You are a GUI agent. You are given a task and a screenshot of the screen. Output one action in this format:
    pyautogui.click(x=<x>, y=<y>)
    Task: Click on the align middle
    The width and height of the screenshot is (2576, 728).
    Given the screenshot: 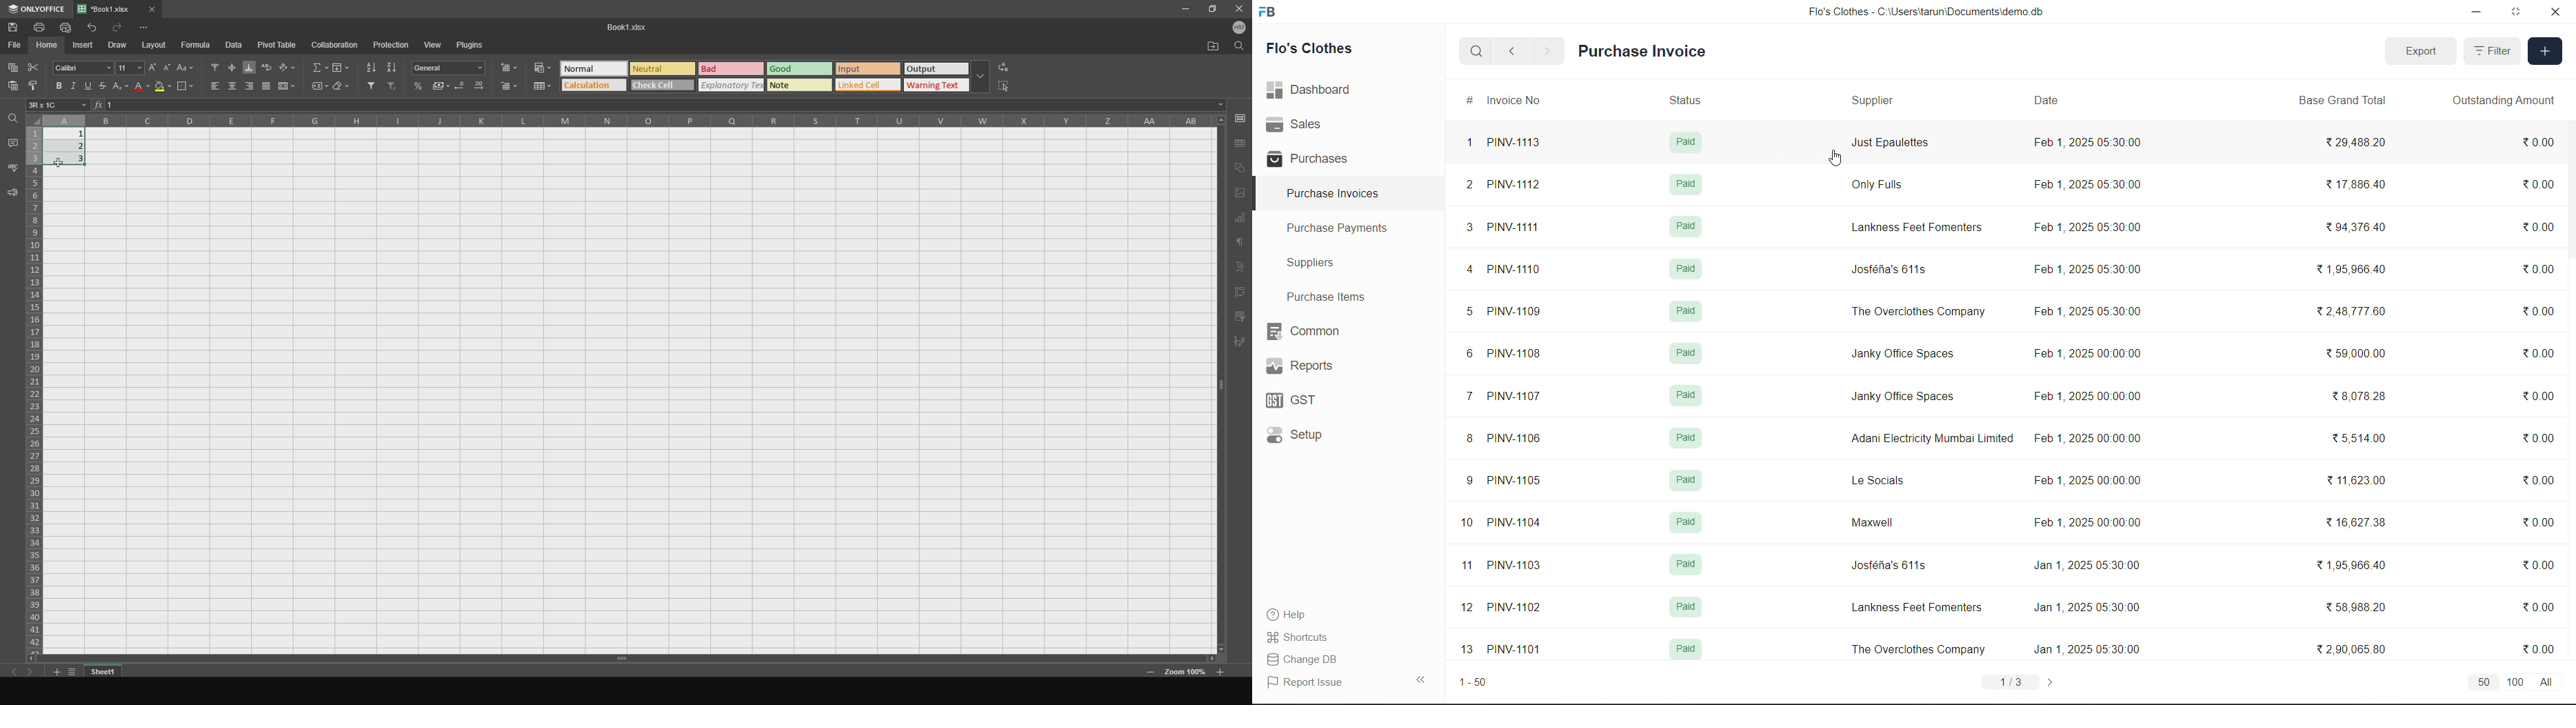 What is the action you would take?
    pyautogui.click(x=231, y=65)
    